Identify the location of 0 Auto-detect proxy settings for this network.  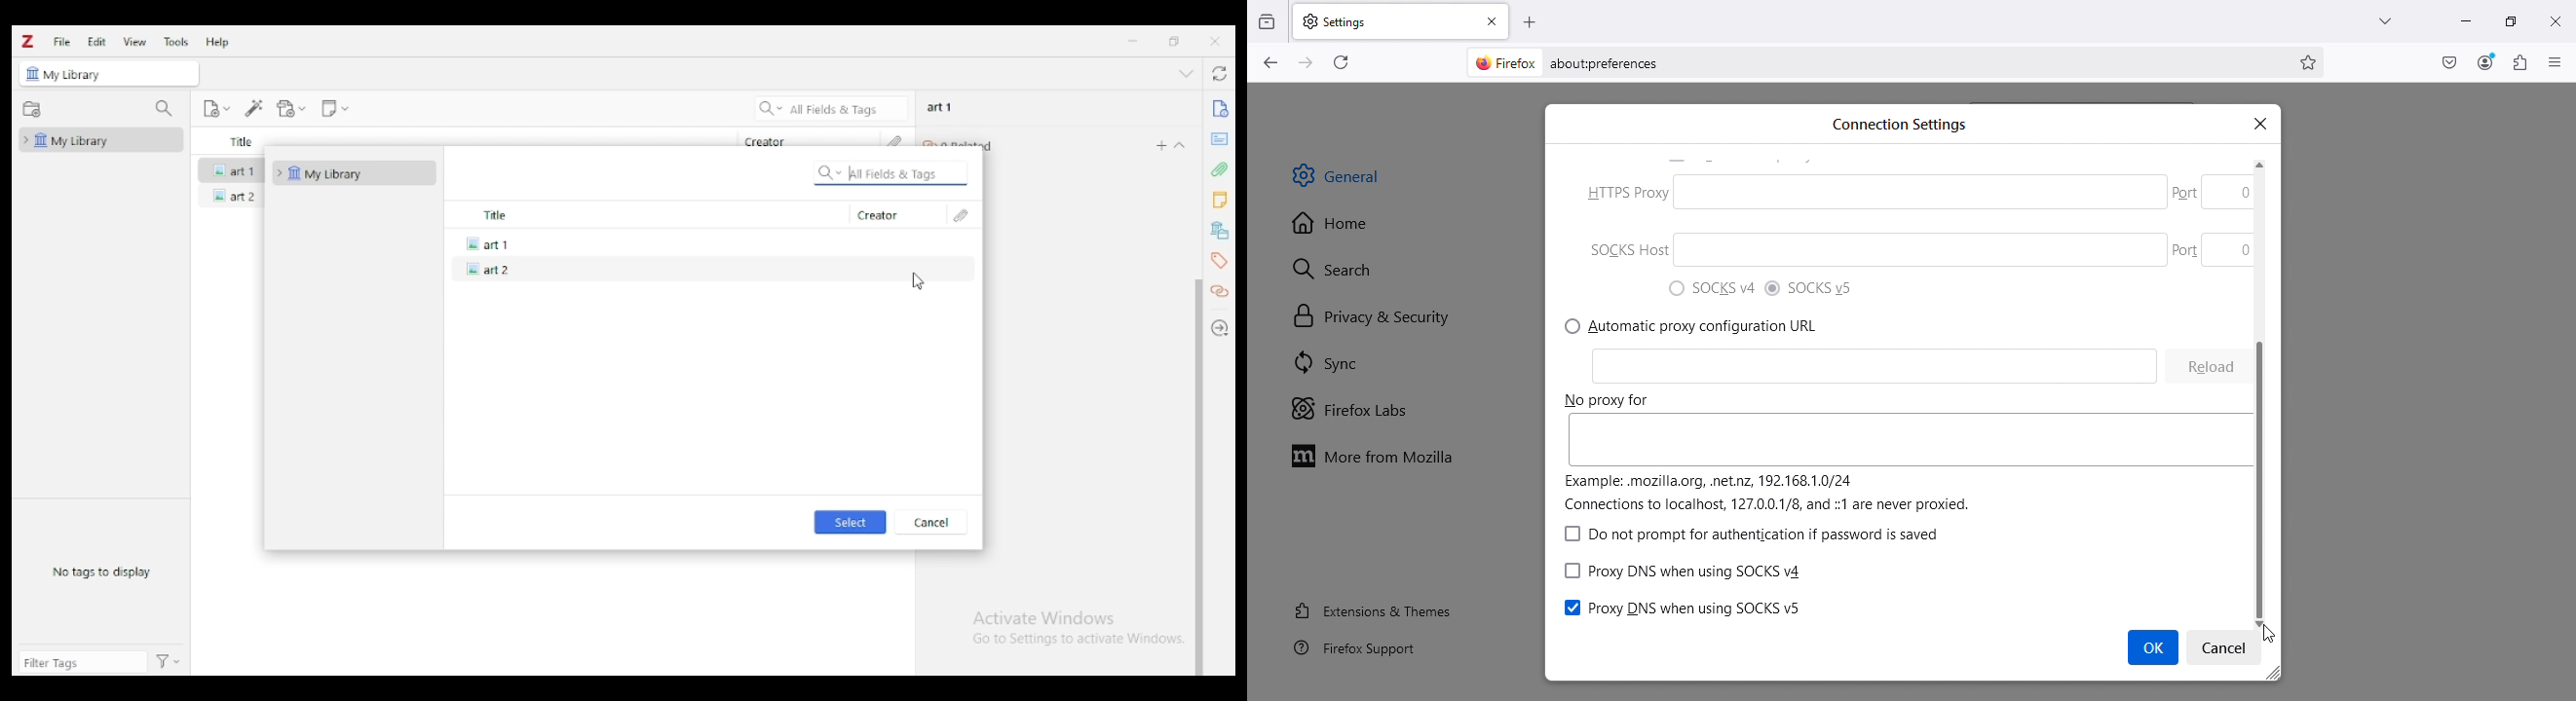
(1810, 289).